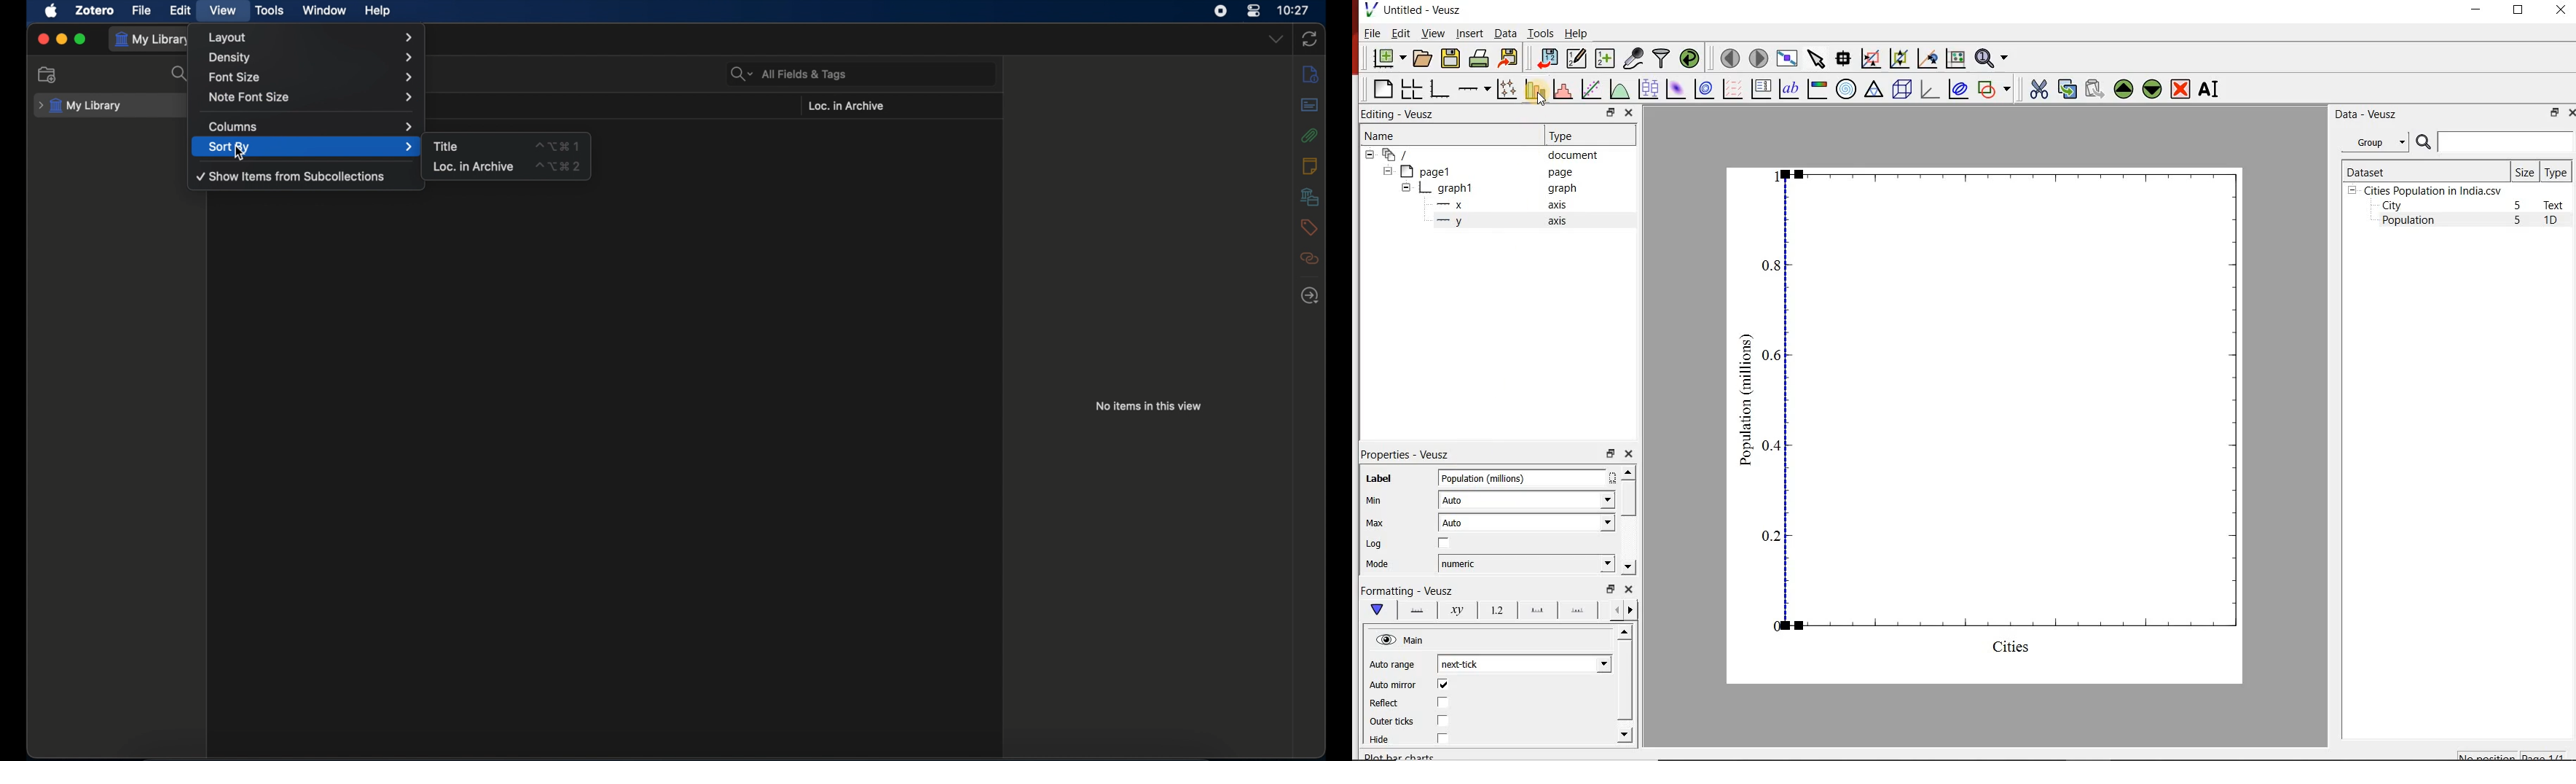  Describe the element at coordinates (1493, 612) in the screenshot. I see `Tick labels` at that location.